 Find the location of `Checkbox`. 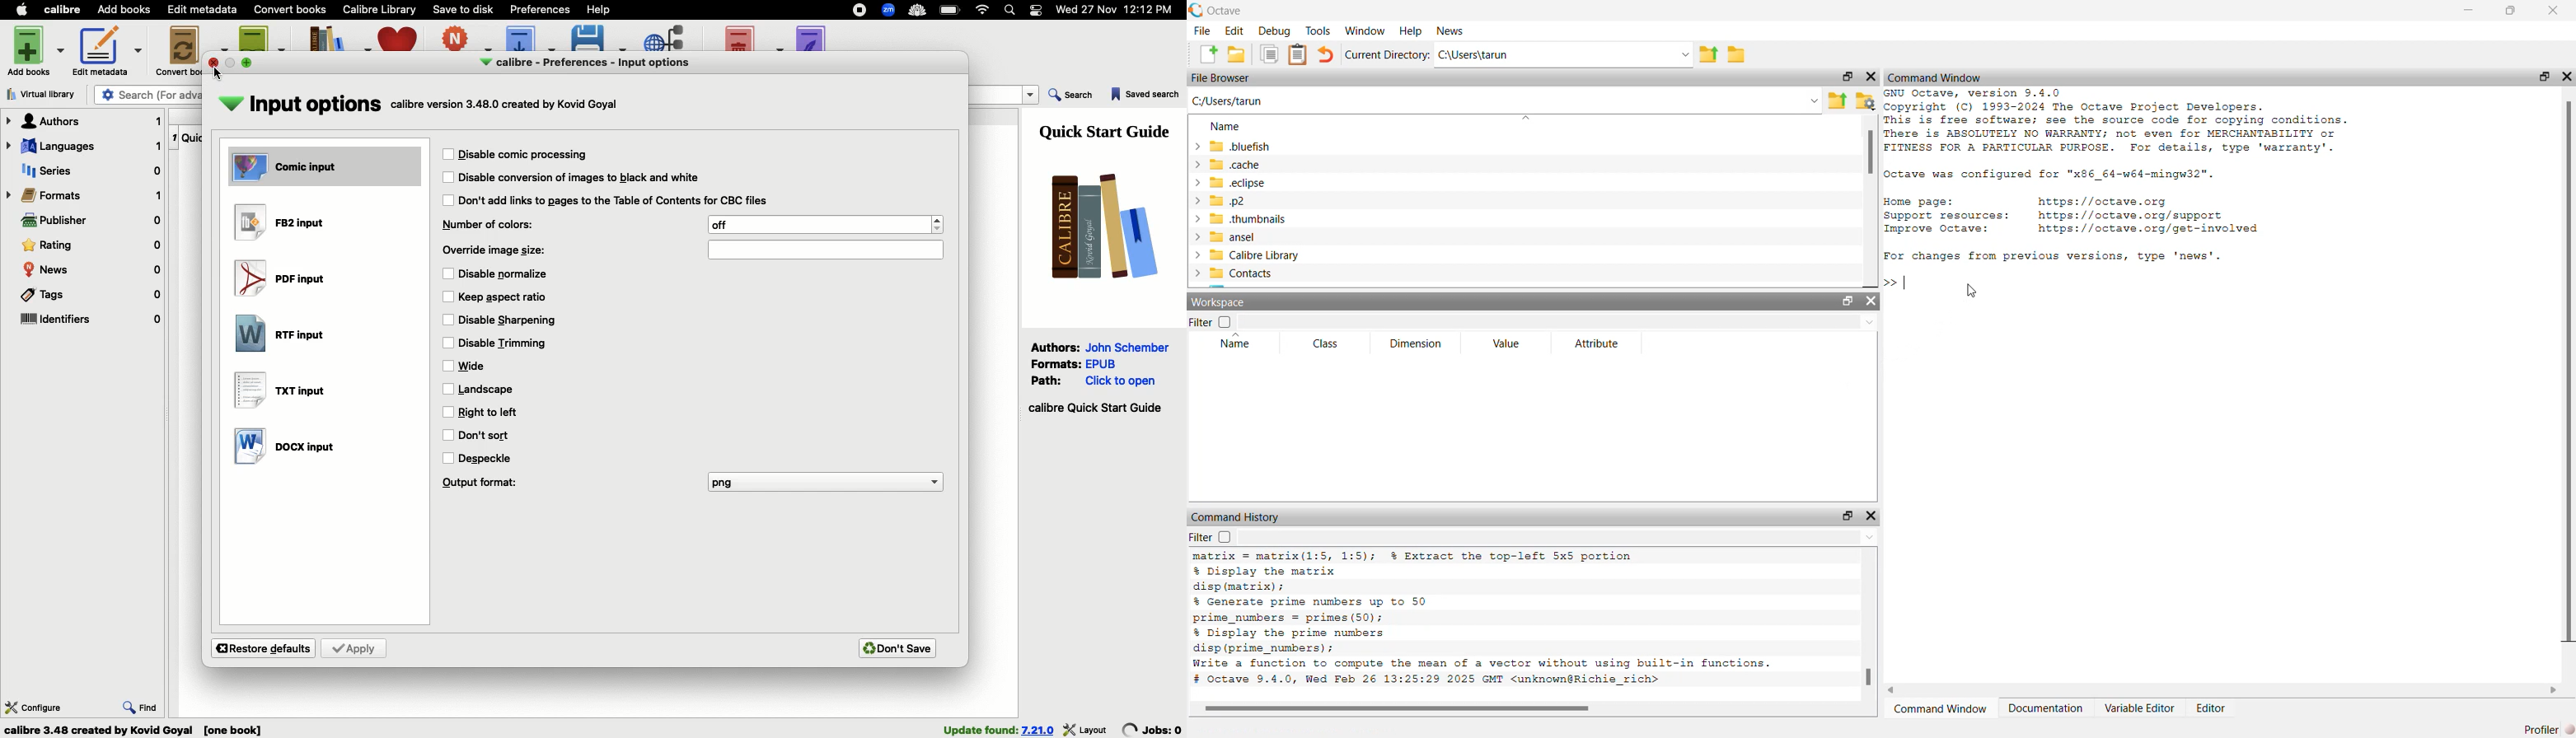

Checkbox is located at coordinates (447, 200).